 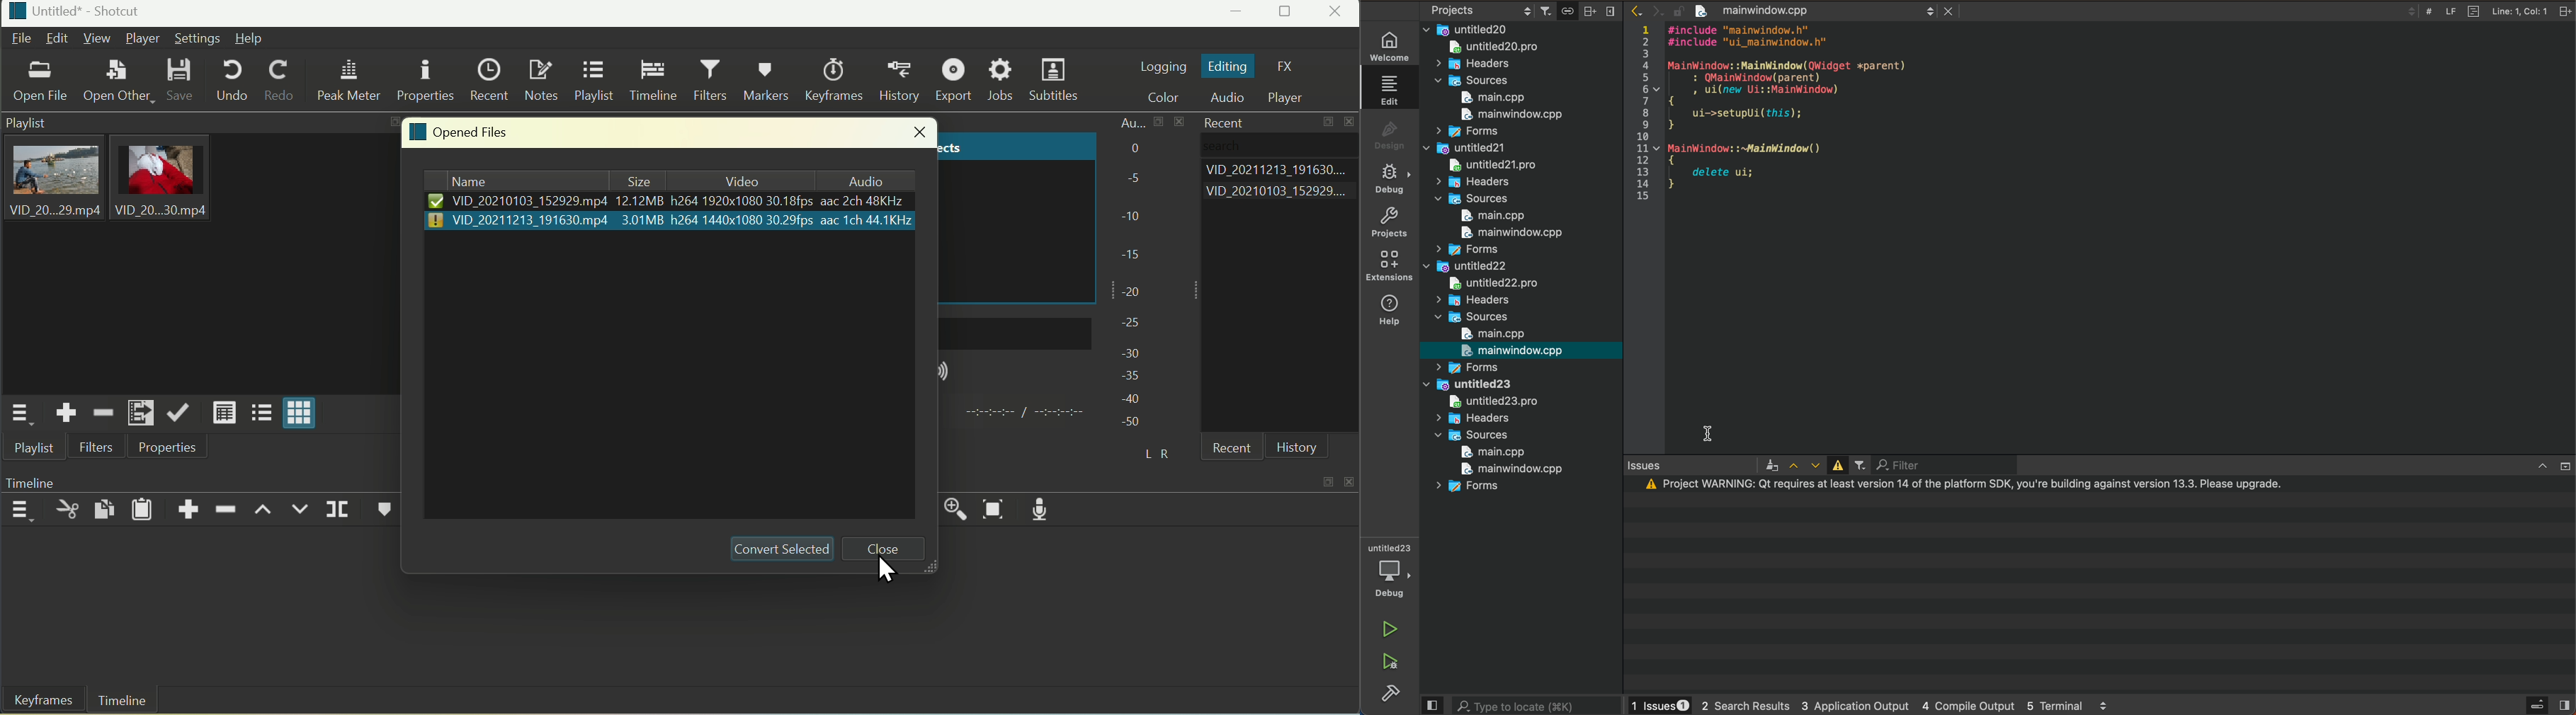 I want to click on forms, so click(x=1465, y=131).